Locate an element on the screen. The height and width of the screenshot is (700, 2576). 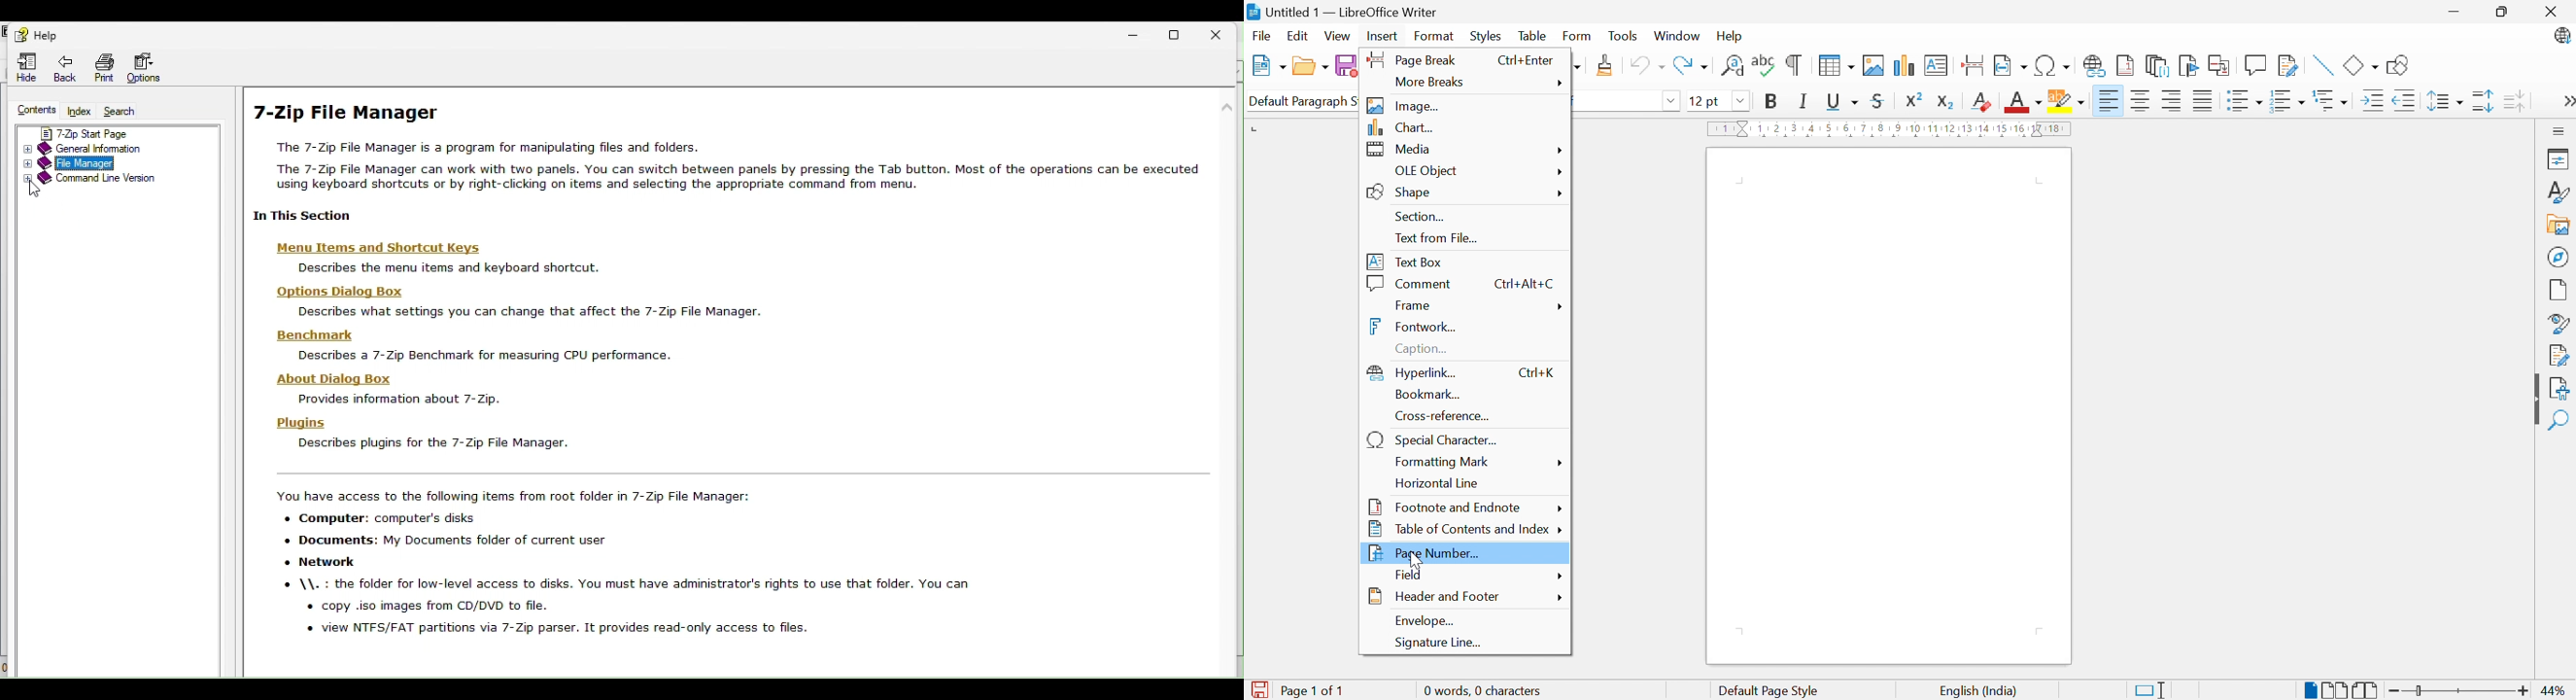
Horizontal line is located at coordinates (1437, 485).